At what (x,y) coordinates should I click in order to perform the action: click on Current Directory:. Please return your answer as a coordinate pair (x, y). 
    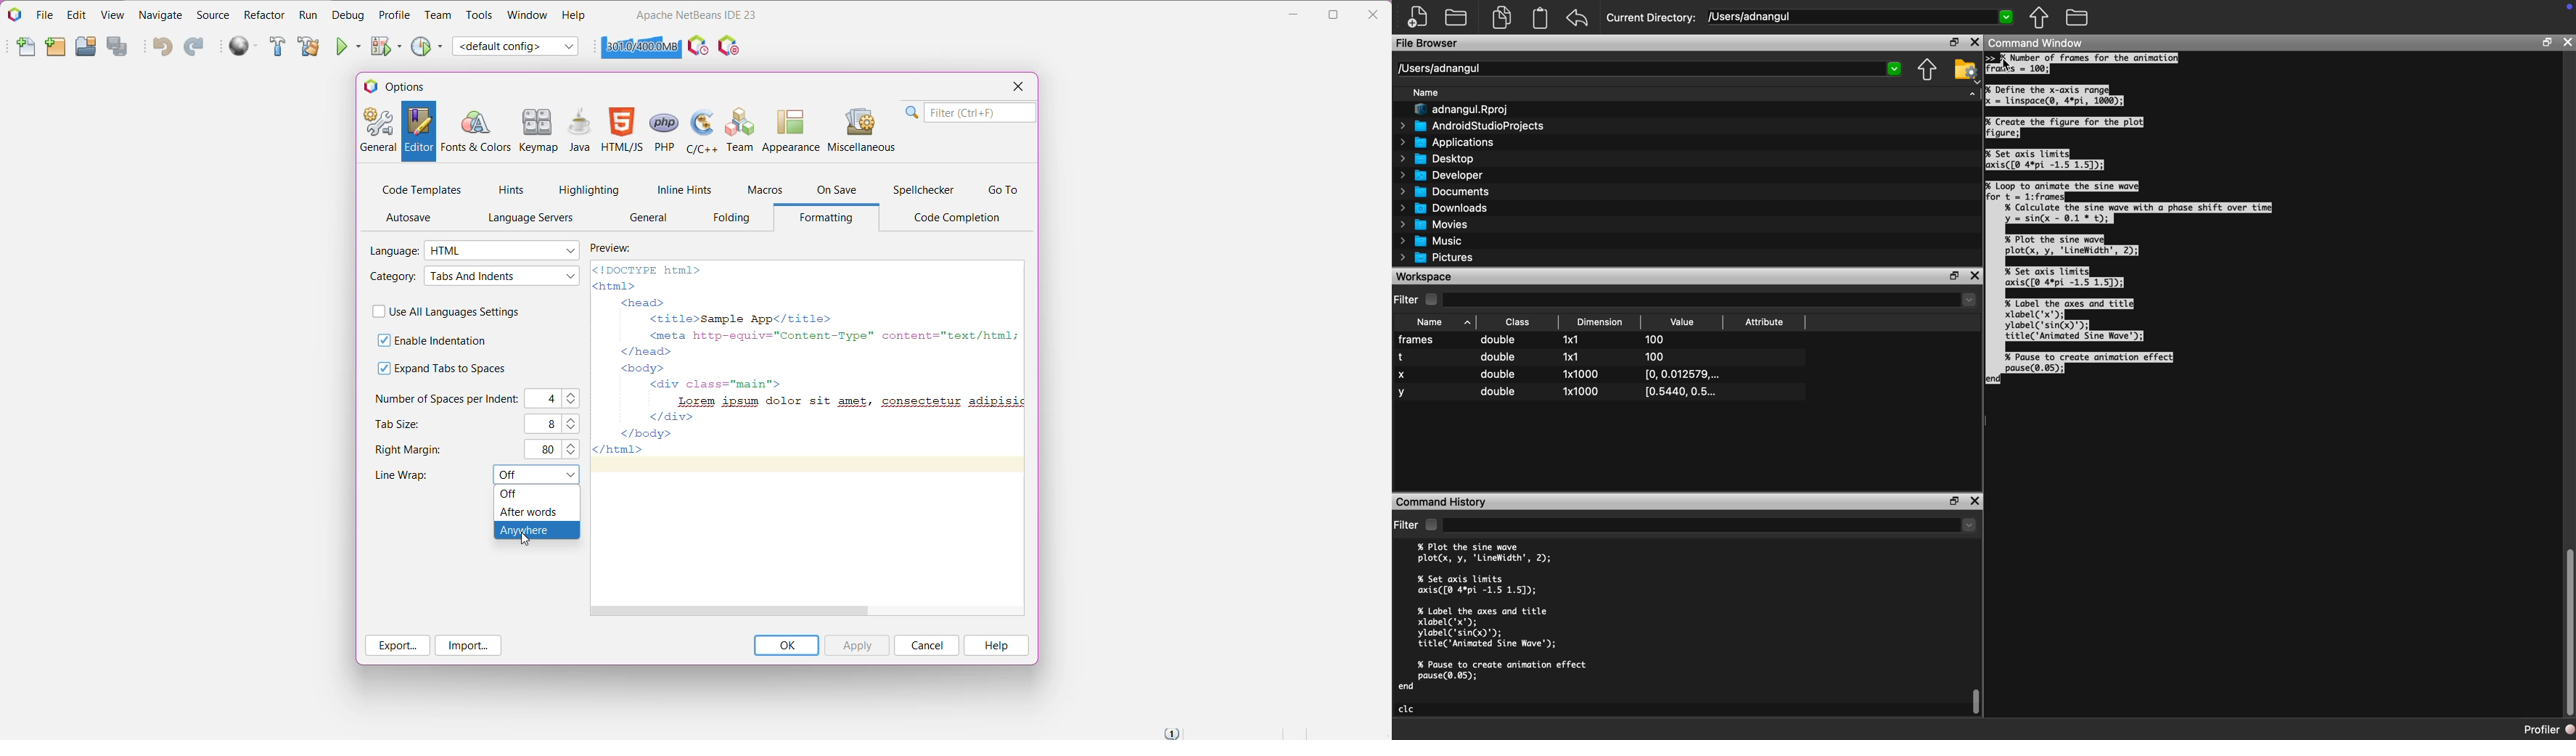
    Looking at the image, I should click on (1652, 17).